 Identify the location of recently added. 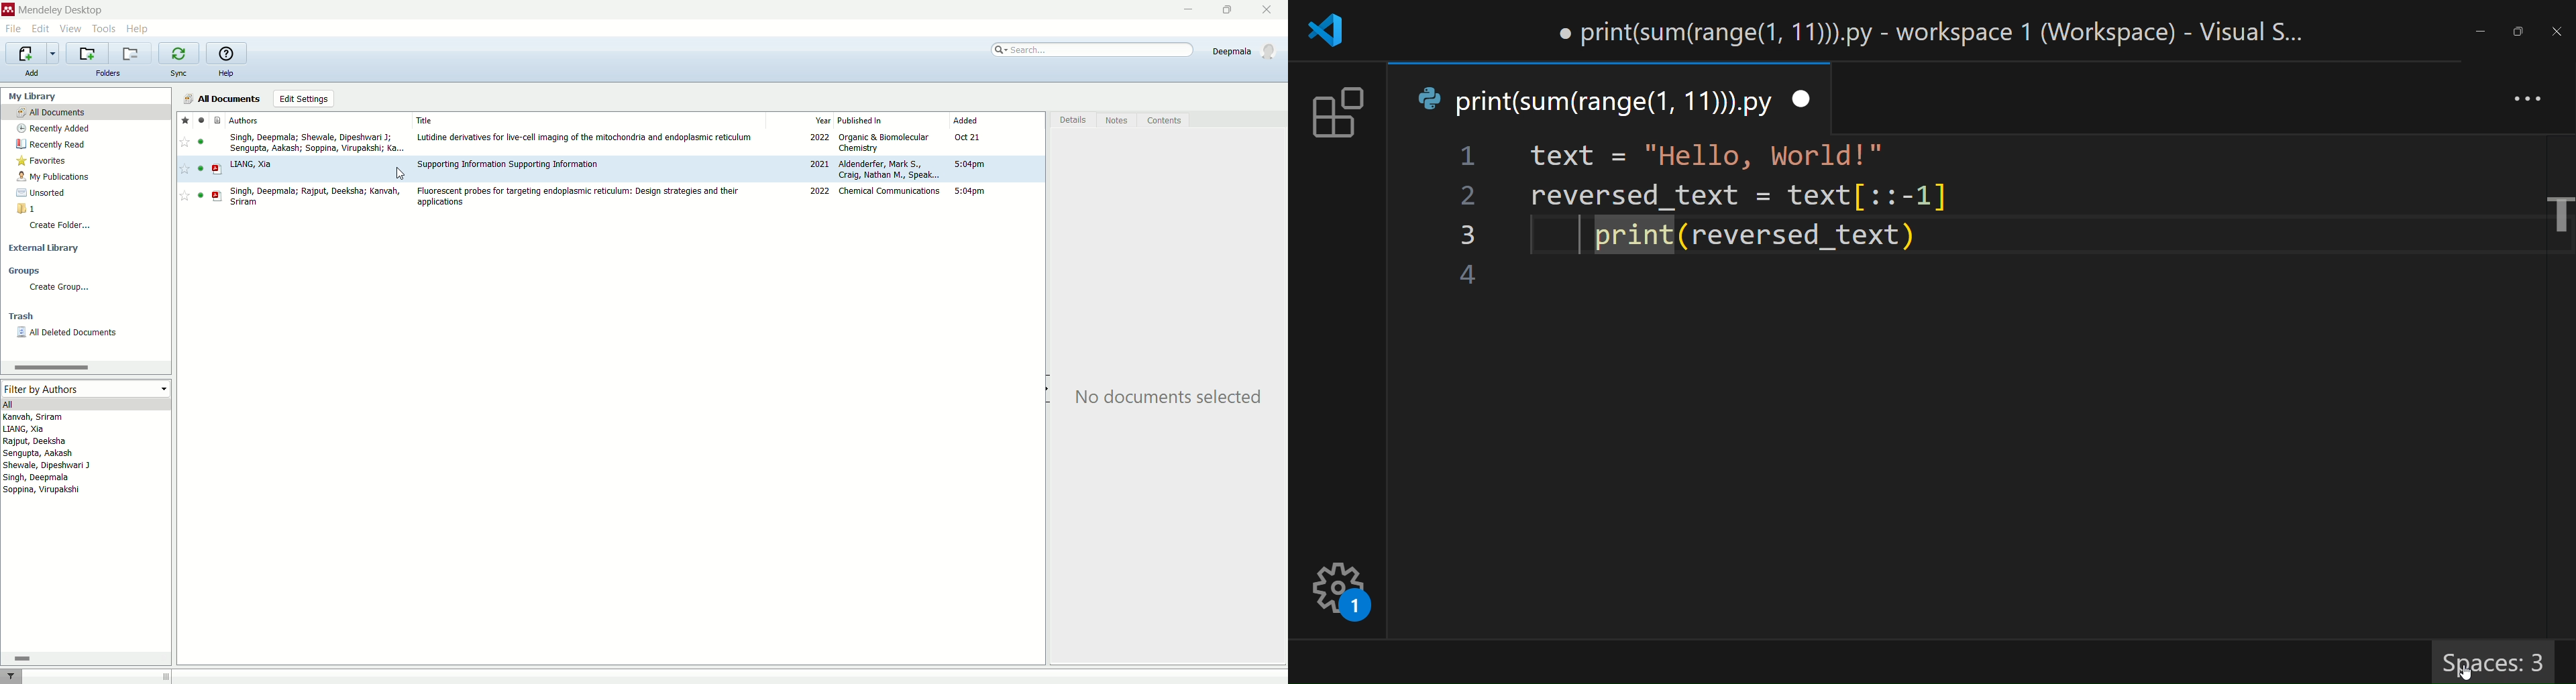
(53, 127).